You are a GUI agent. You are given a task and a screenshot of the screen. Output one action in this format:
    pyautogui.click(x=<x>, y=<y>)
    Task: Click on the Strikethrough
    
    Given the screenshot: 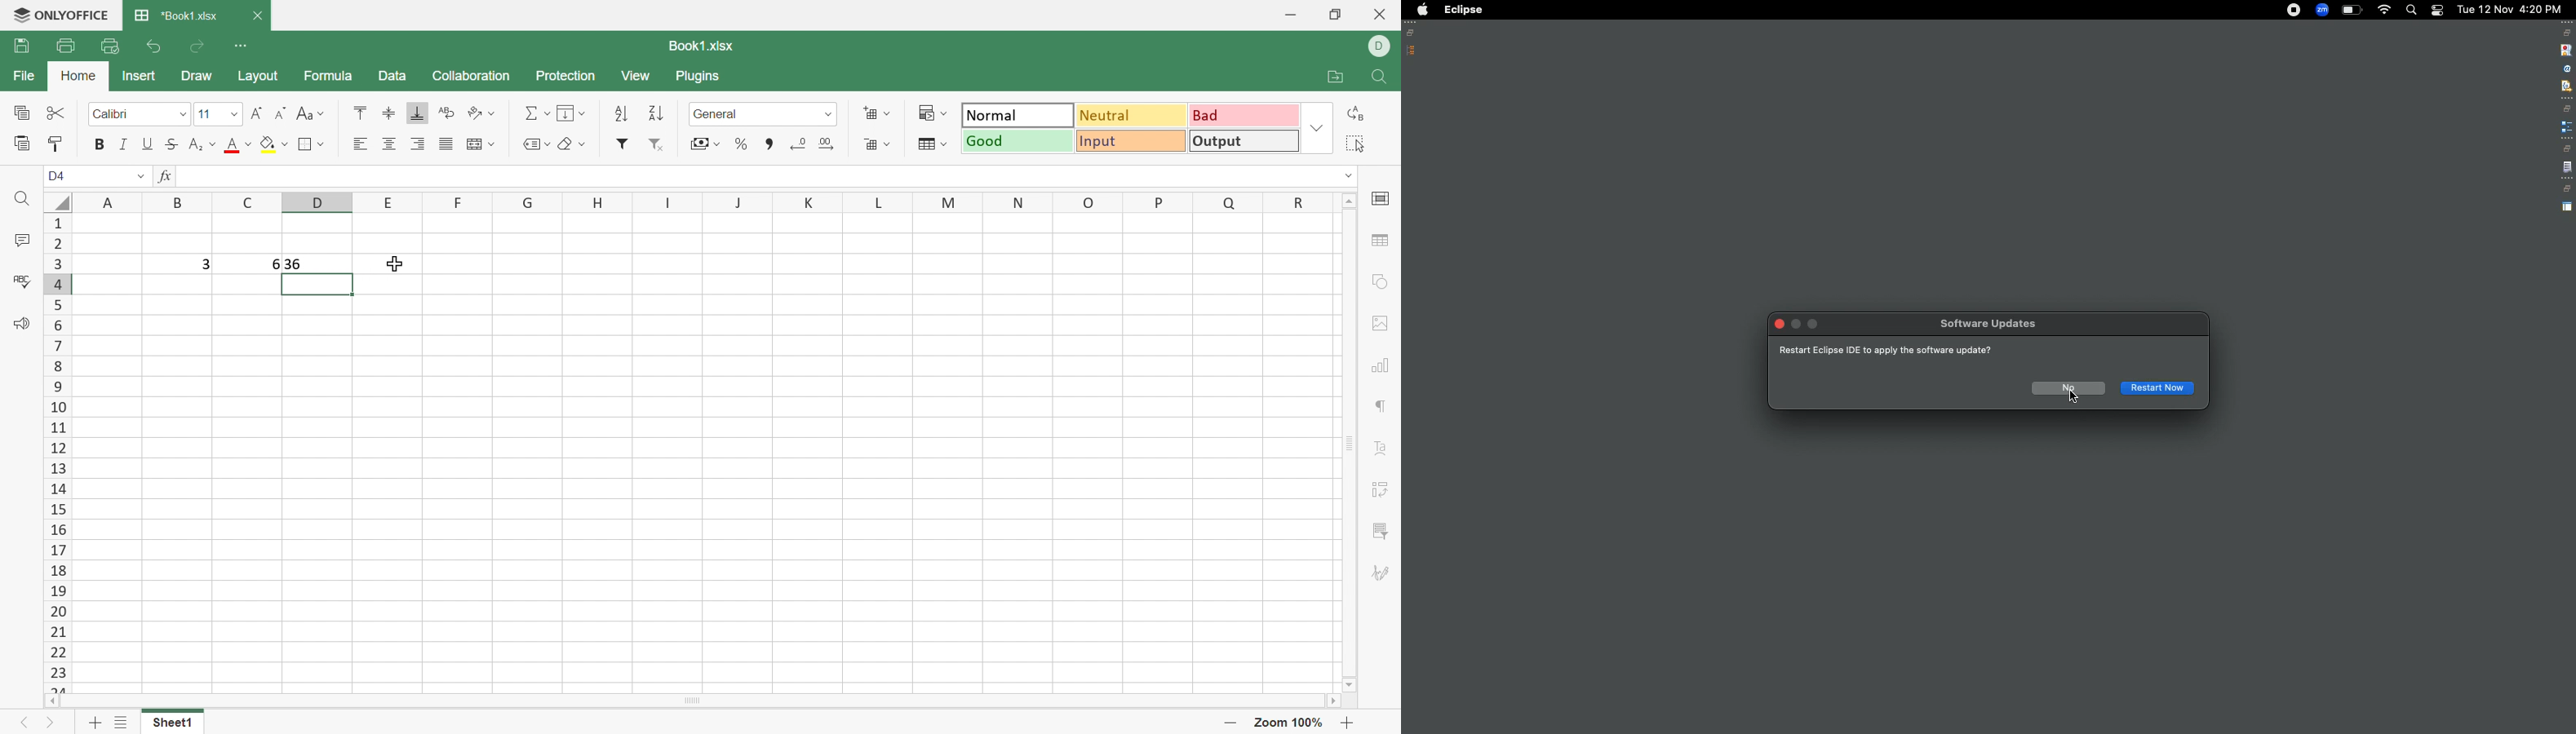 What is the action you would take?
    pyautogui.click(x=174, y=144)
    